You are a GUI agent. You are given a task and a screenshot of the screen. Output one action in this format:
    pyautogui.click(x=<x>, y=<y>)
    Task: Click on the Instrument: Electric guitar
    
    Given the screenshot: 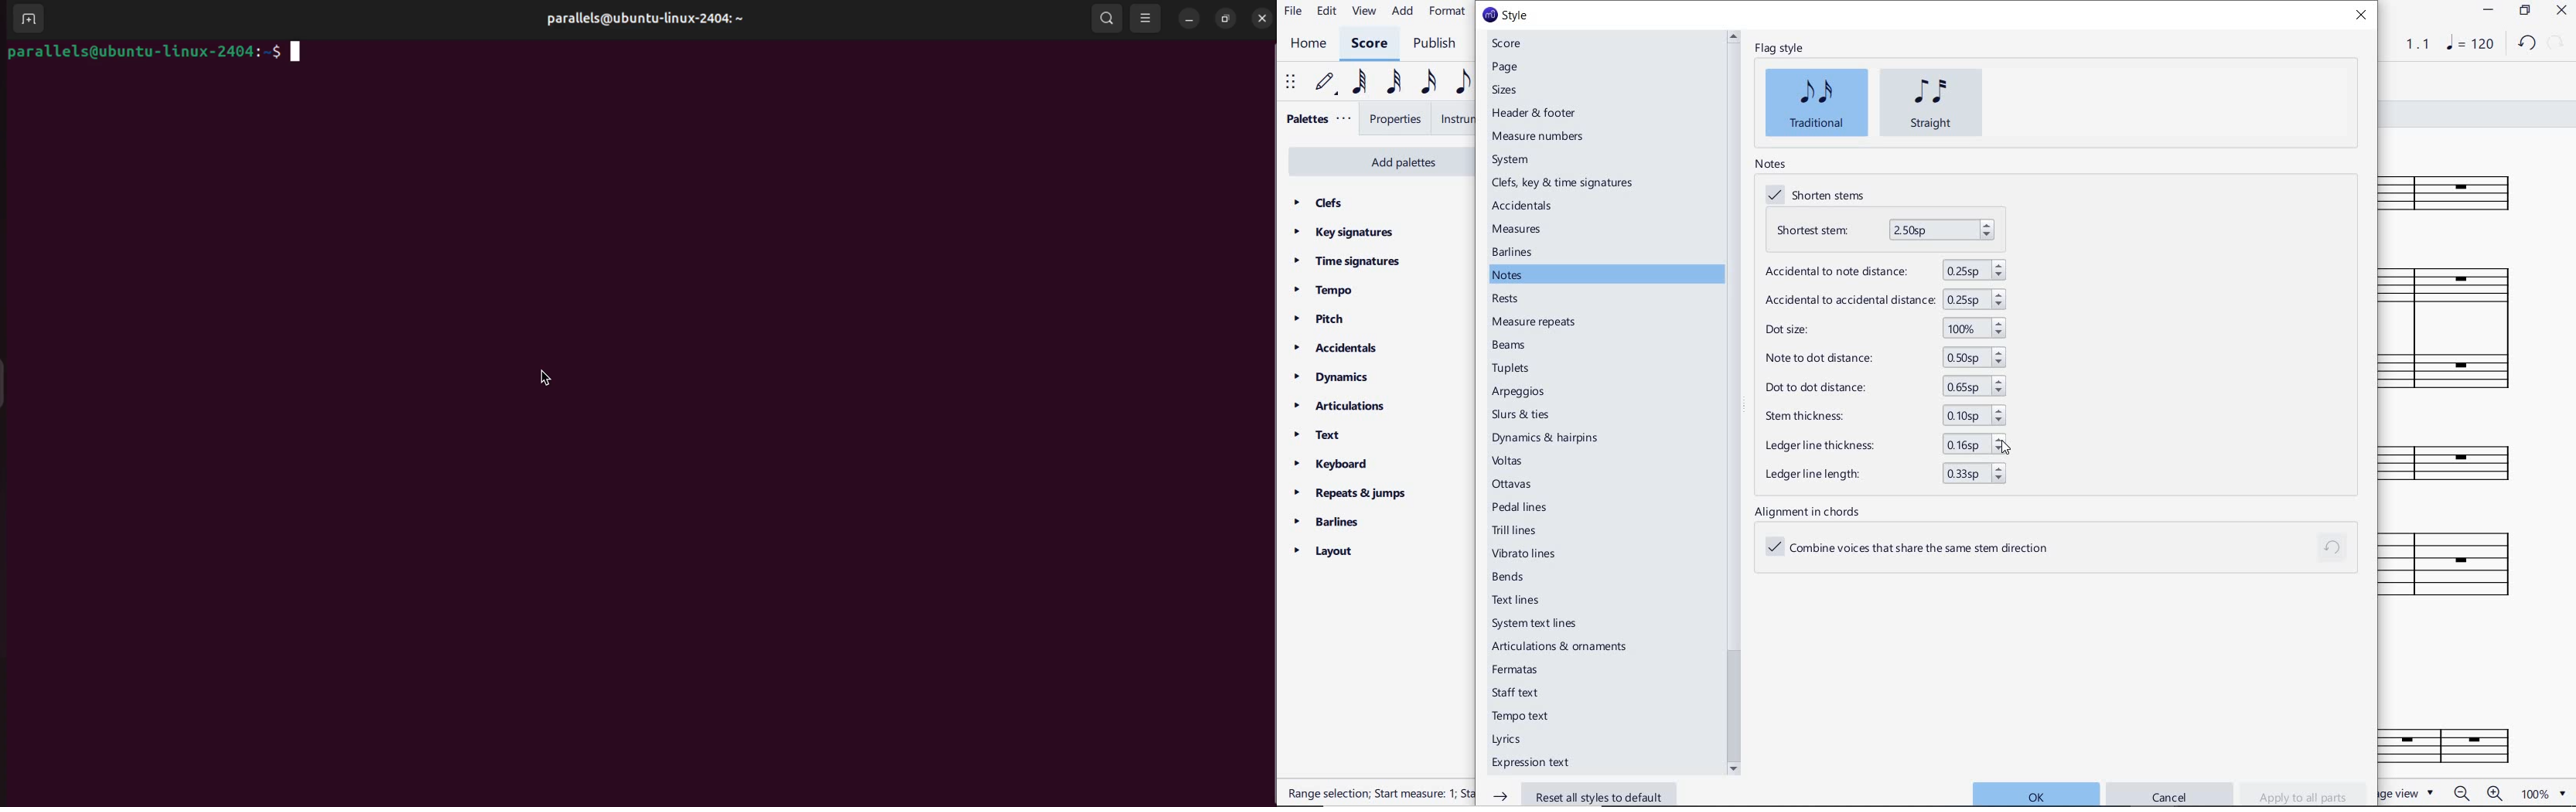 What is the action you would take?
    pyautogui.click(x=2464, y=564)
    